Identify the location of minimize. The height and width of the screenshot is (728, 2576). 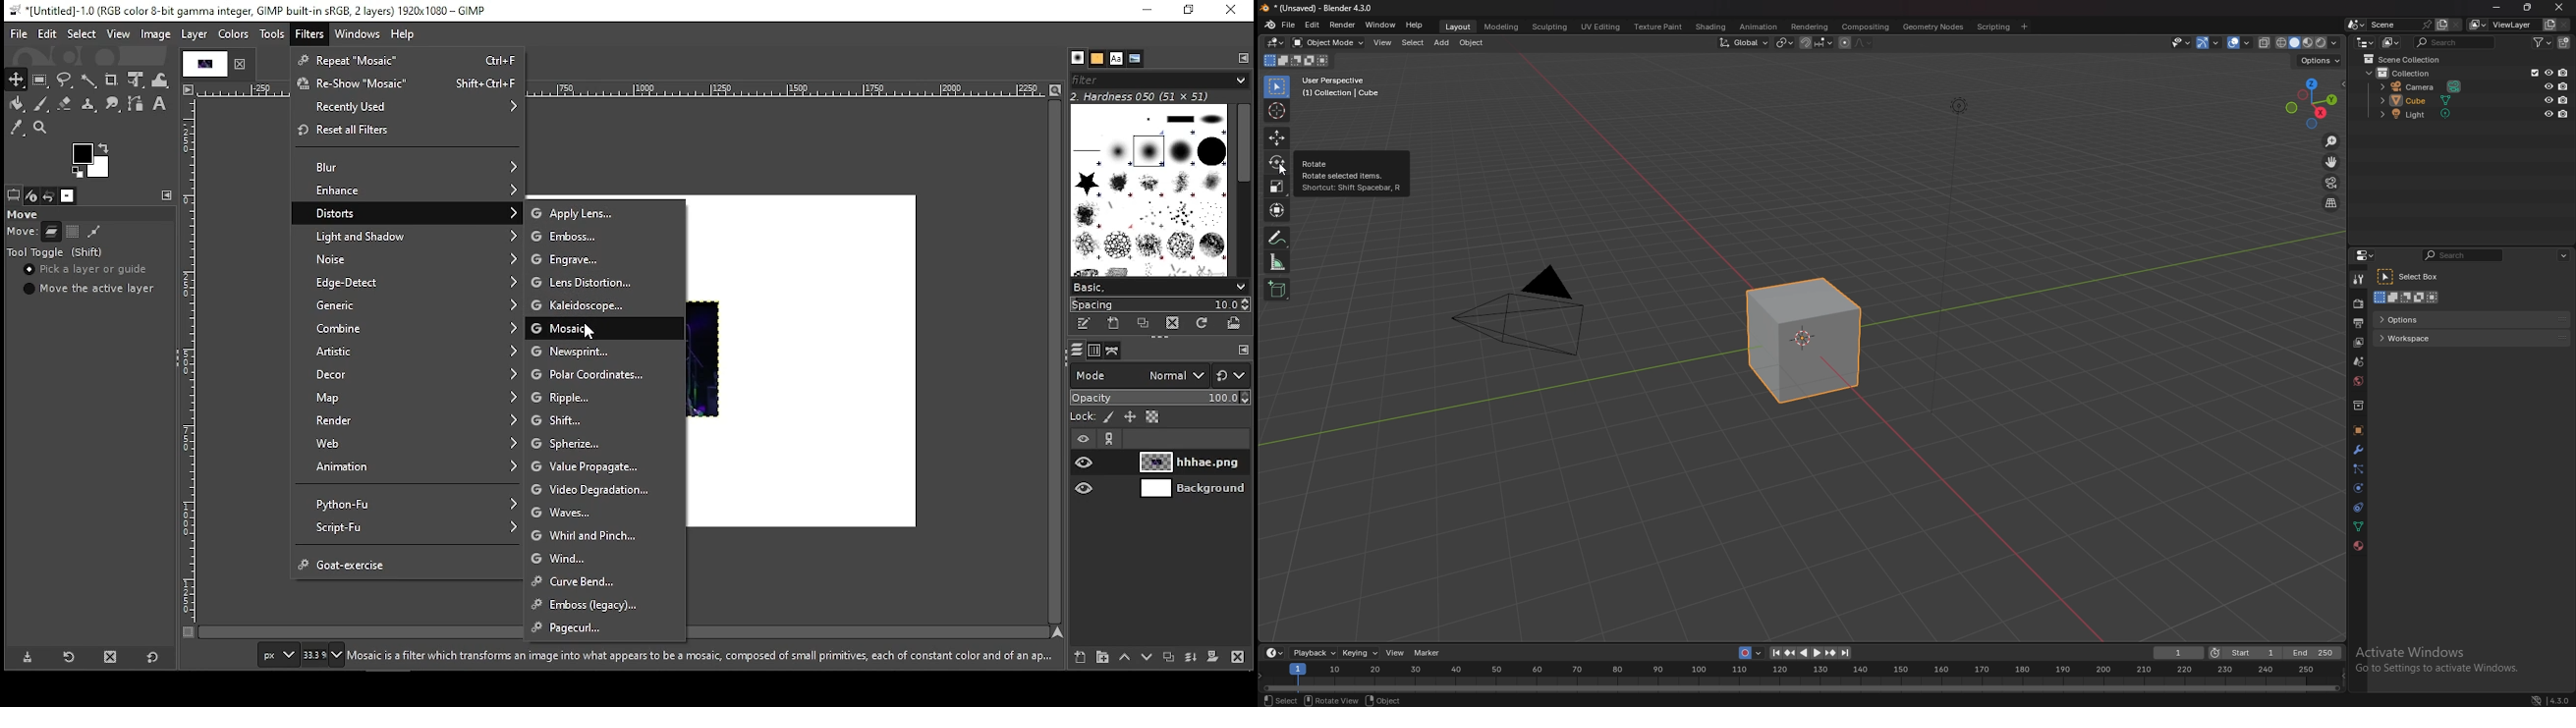
(1149, 11).